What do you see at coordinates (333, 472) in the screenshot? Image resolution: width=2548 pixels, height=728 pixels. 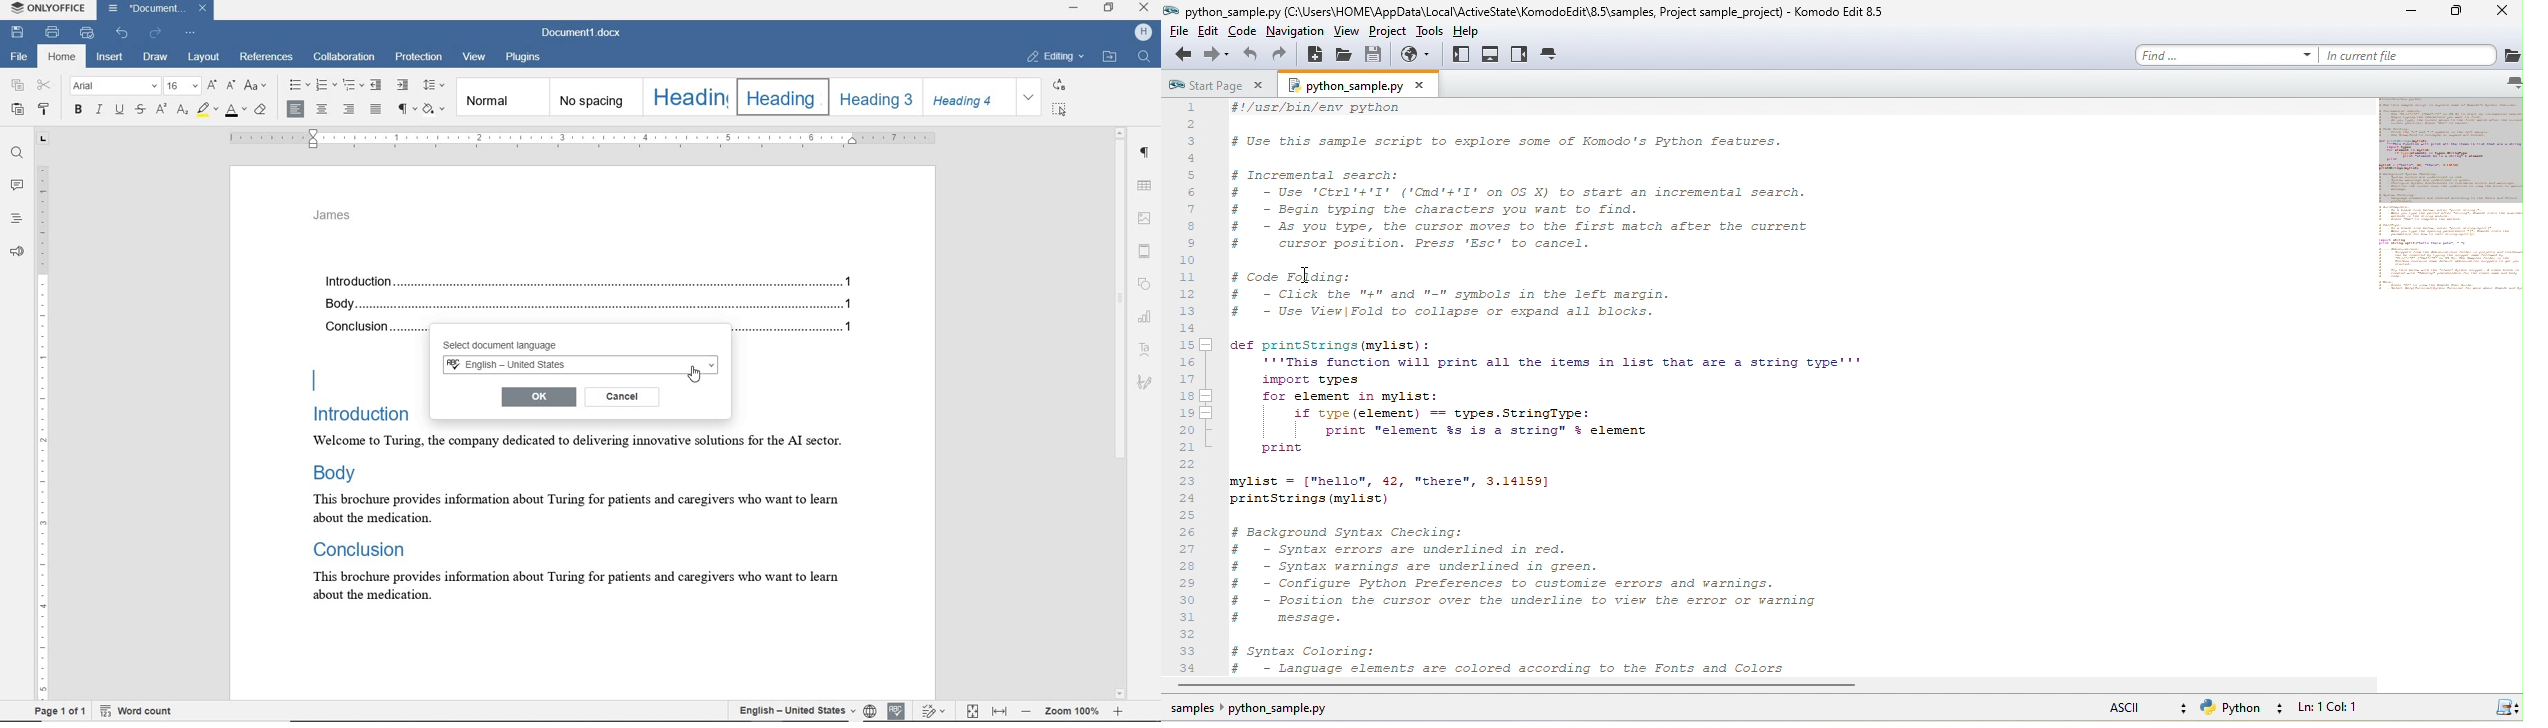 I see `body` at bounding box center [333, 472].